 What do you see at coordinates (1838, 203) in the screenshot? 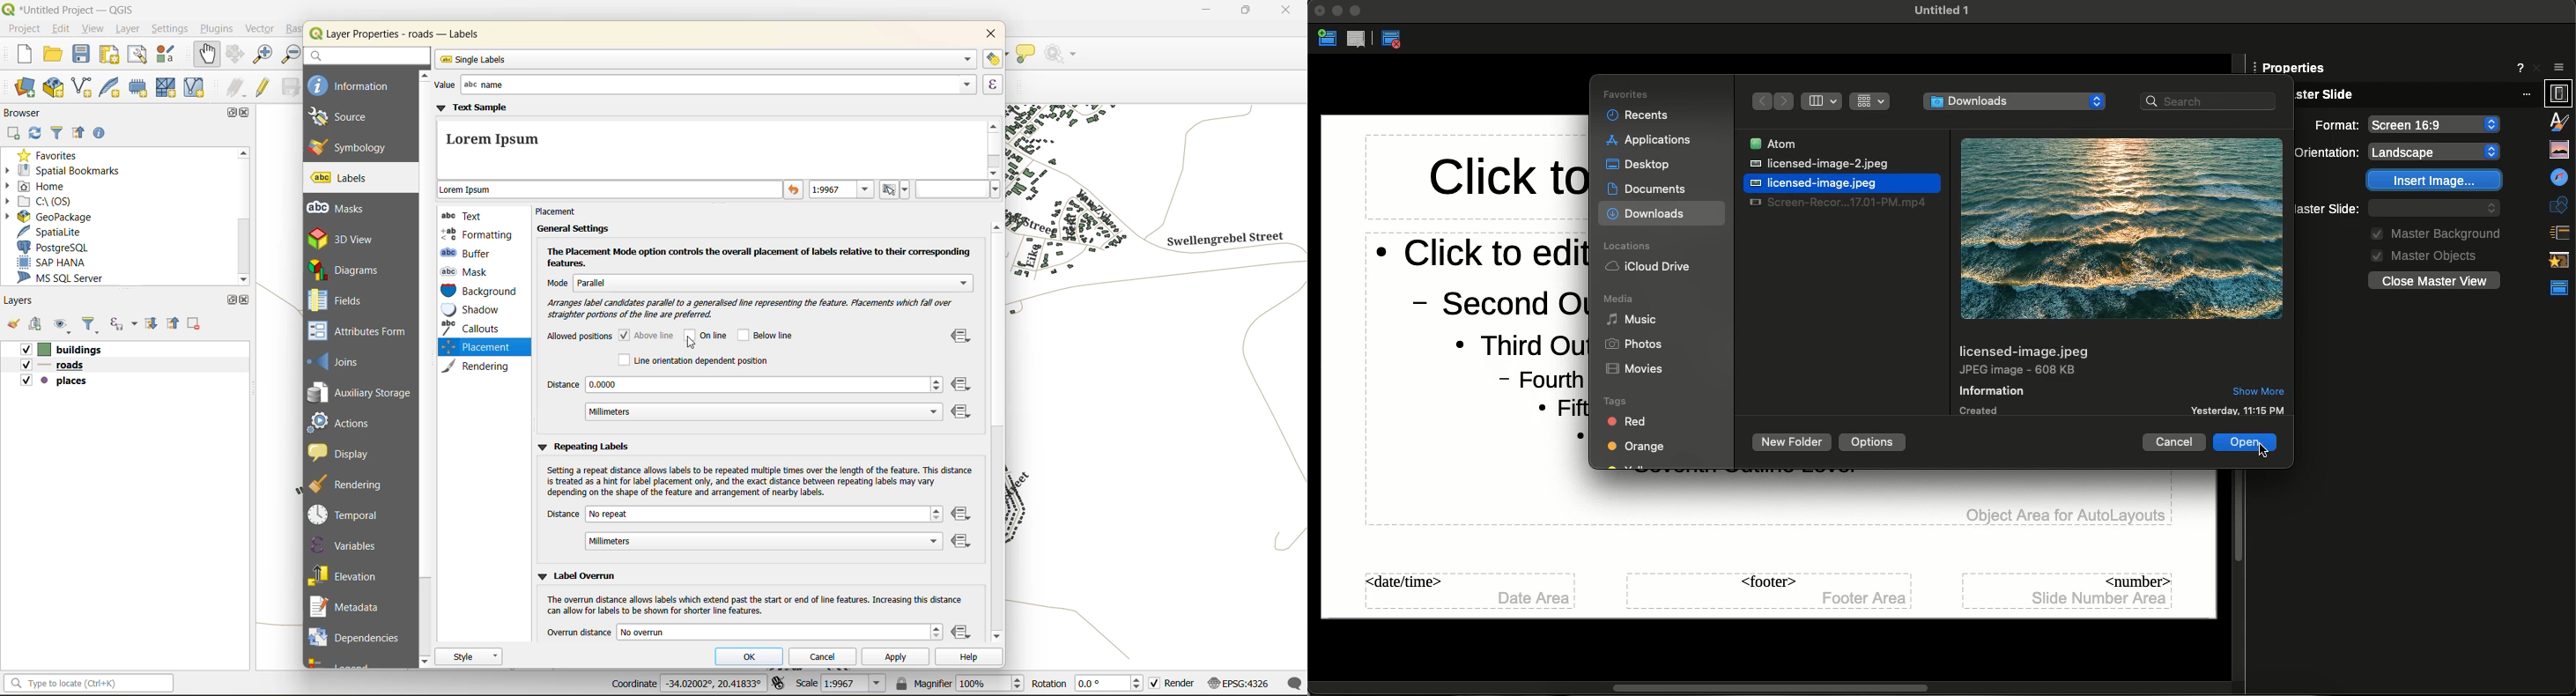
I see `File` at bounding box center [1838, 203].